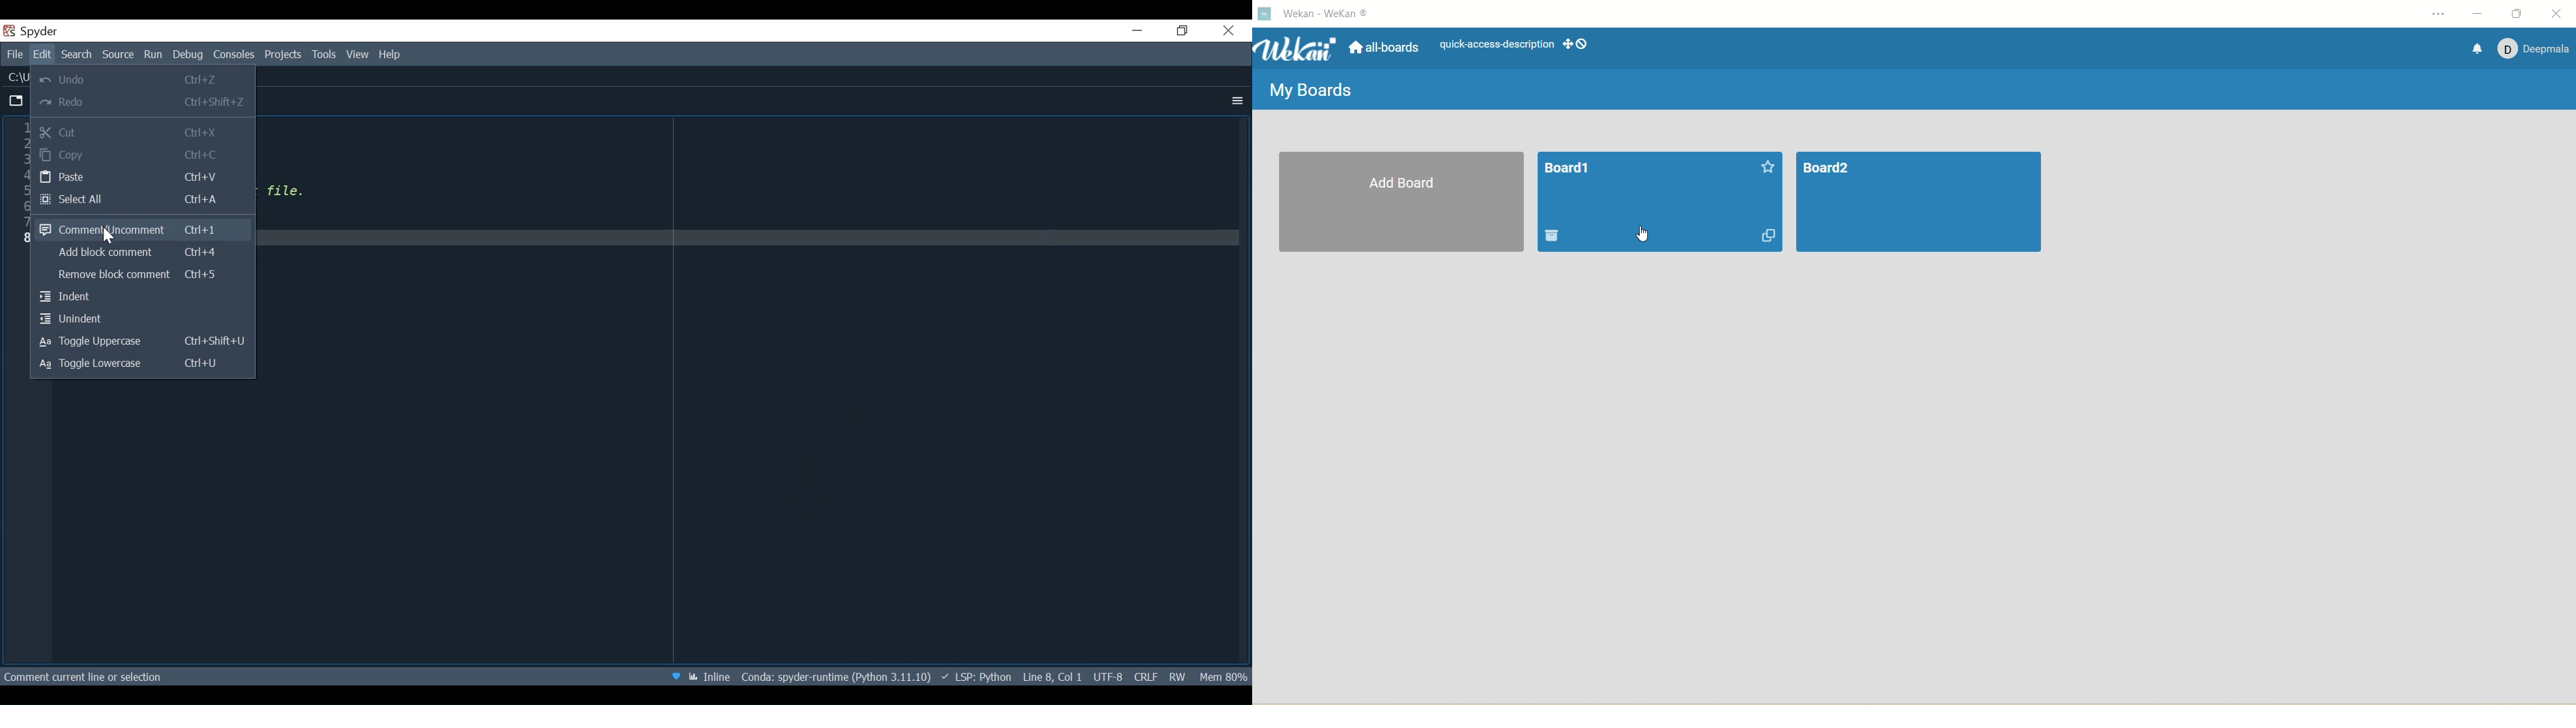 This screenshot has height=728, width=2576. What do you see at coordinates (234, 56) in the screenshot?
I see `Console` at bounding box center [234, 56].